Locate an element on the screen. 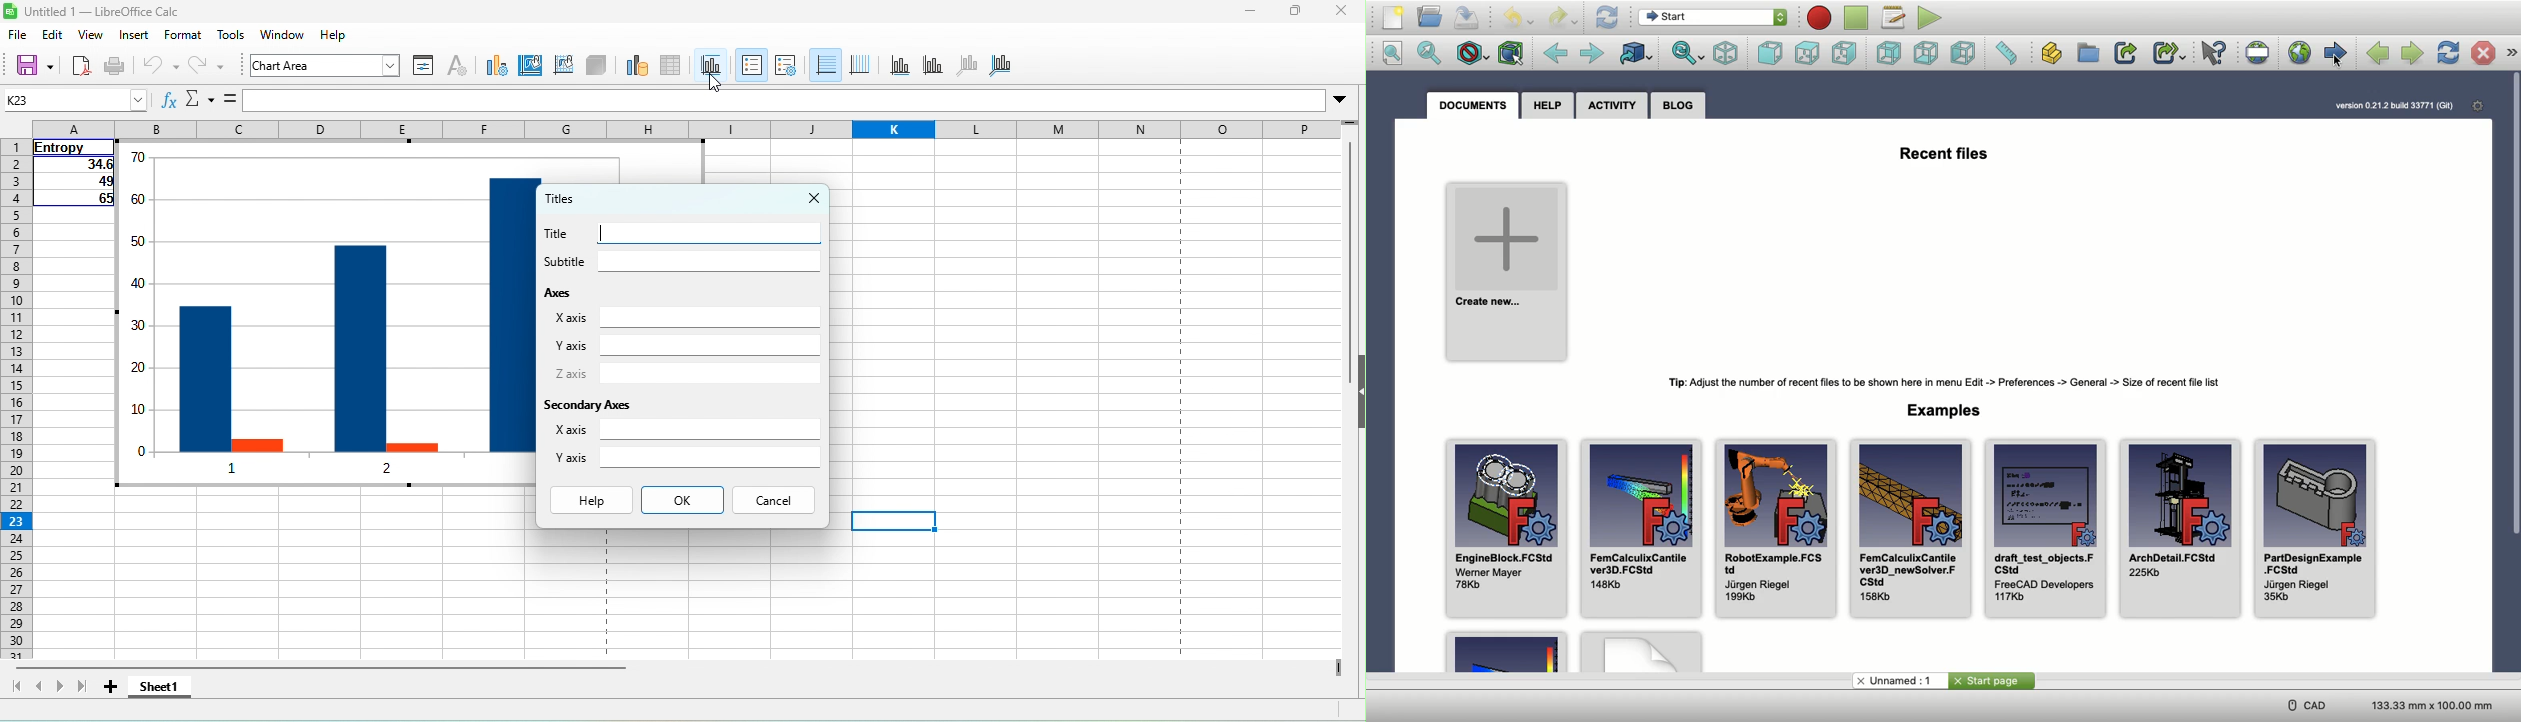 The height and width of the screenshot is (728, 2548). chart area is located at coordinates (327, 68).